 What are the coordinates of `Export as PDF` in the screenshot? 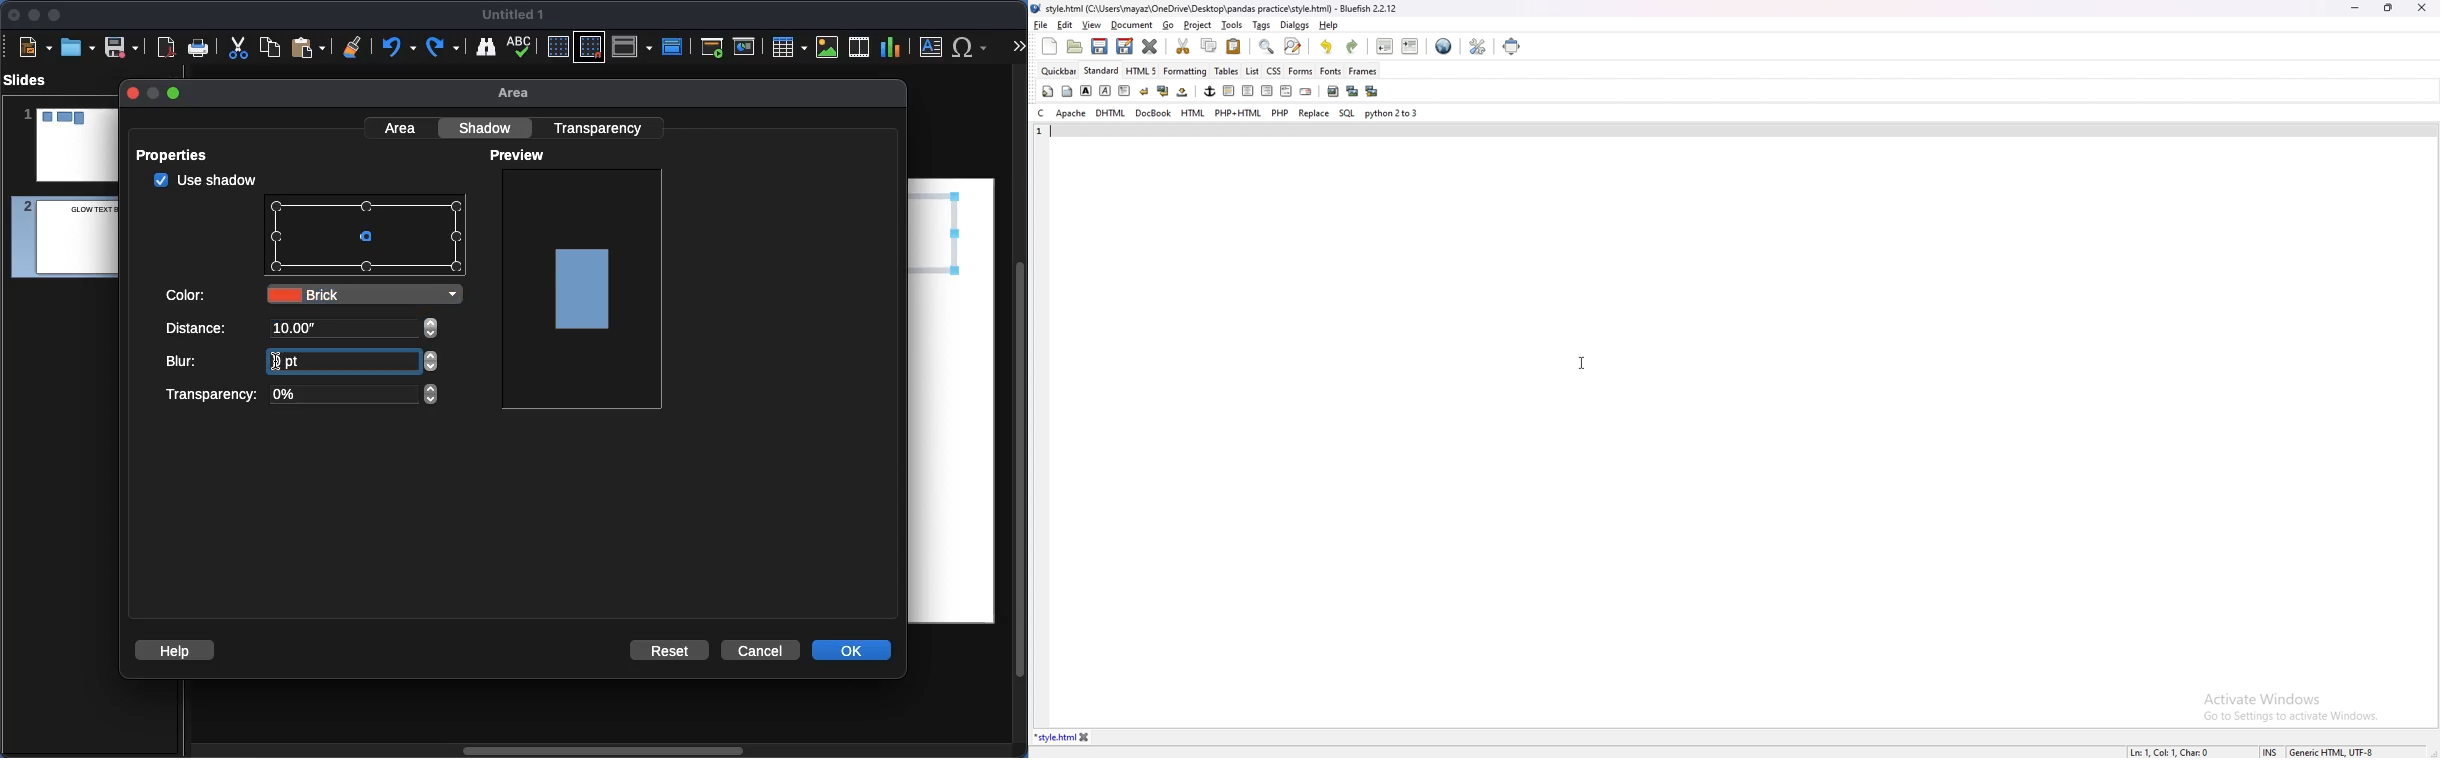 It's located at (166, 48).